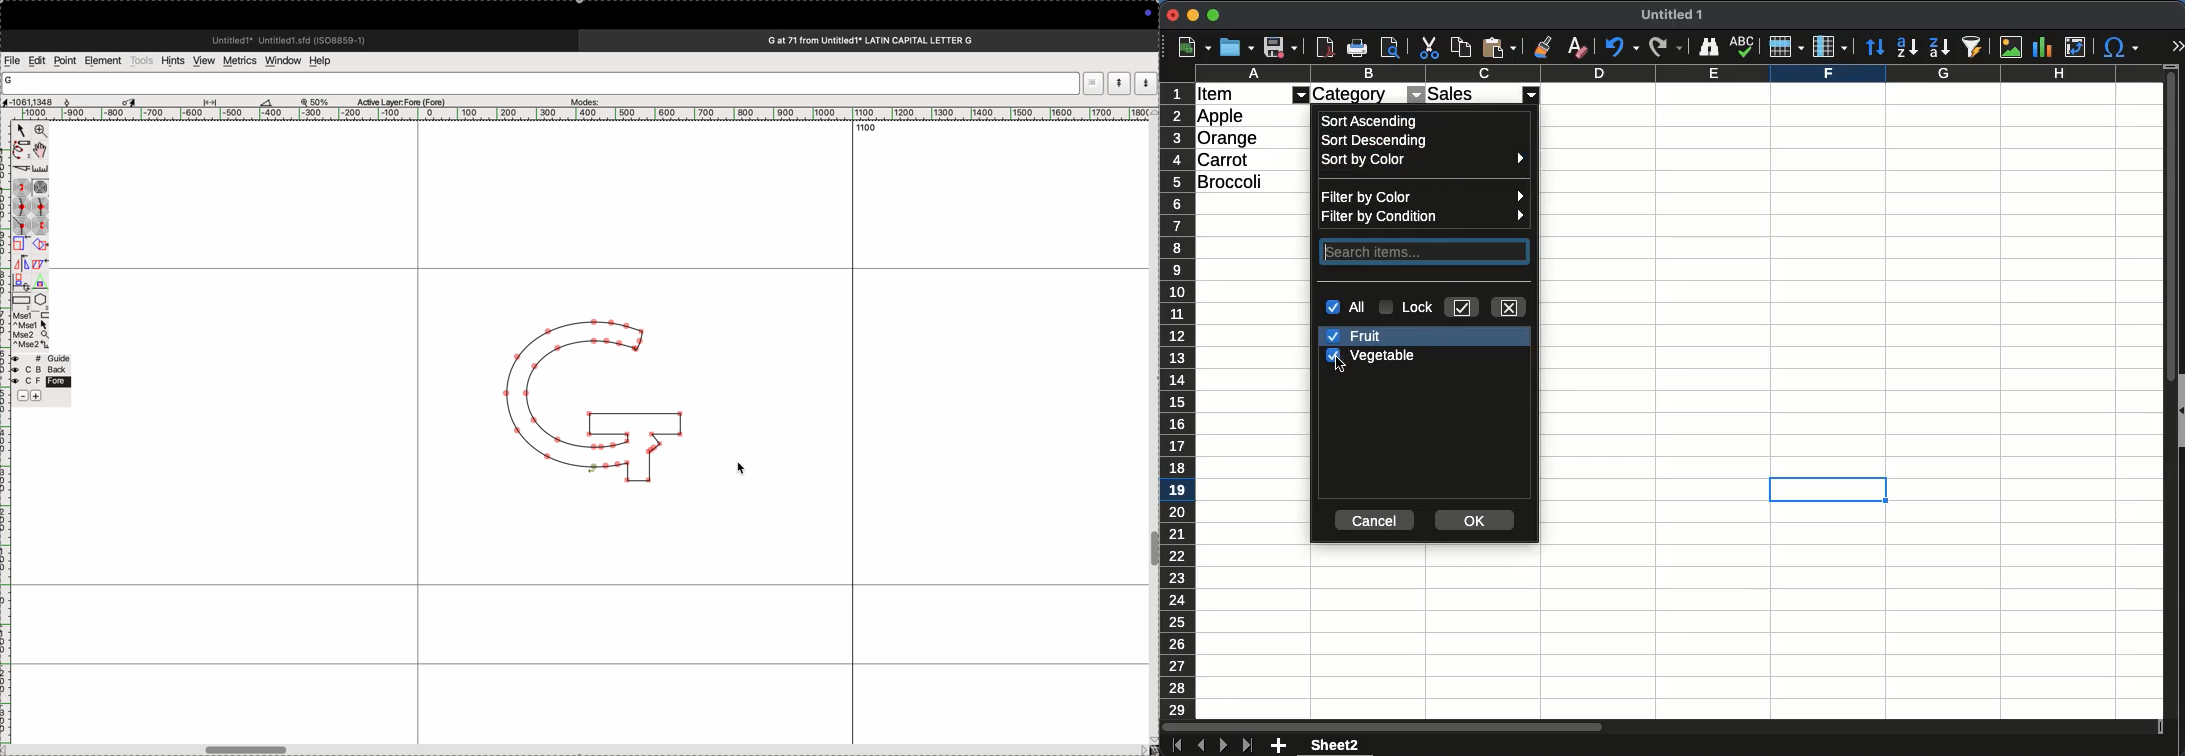 The image size is (2212, 756). I want to click on mouse wheel button + Ctrl, so click(31, 345).